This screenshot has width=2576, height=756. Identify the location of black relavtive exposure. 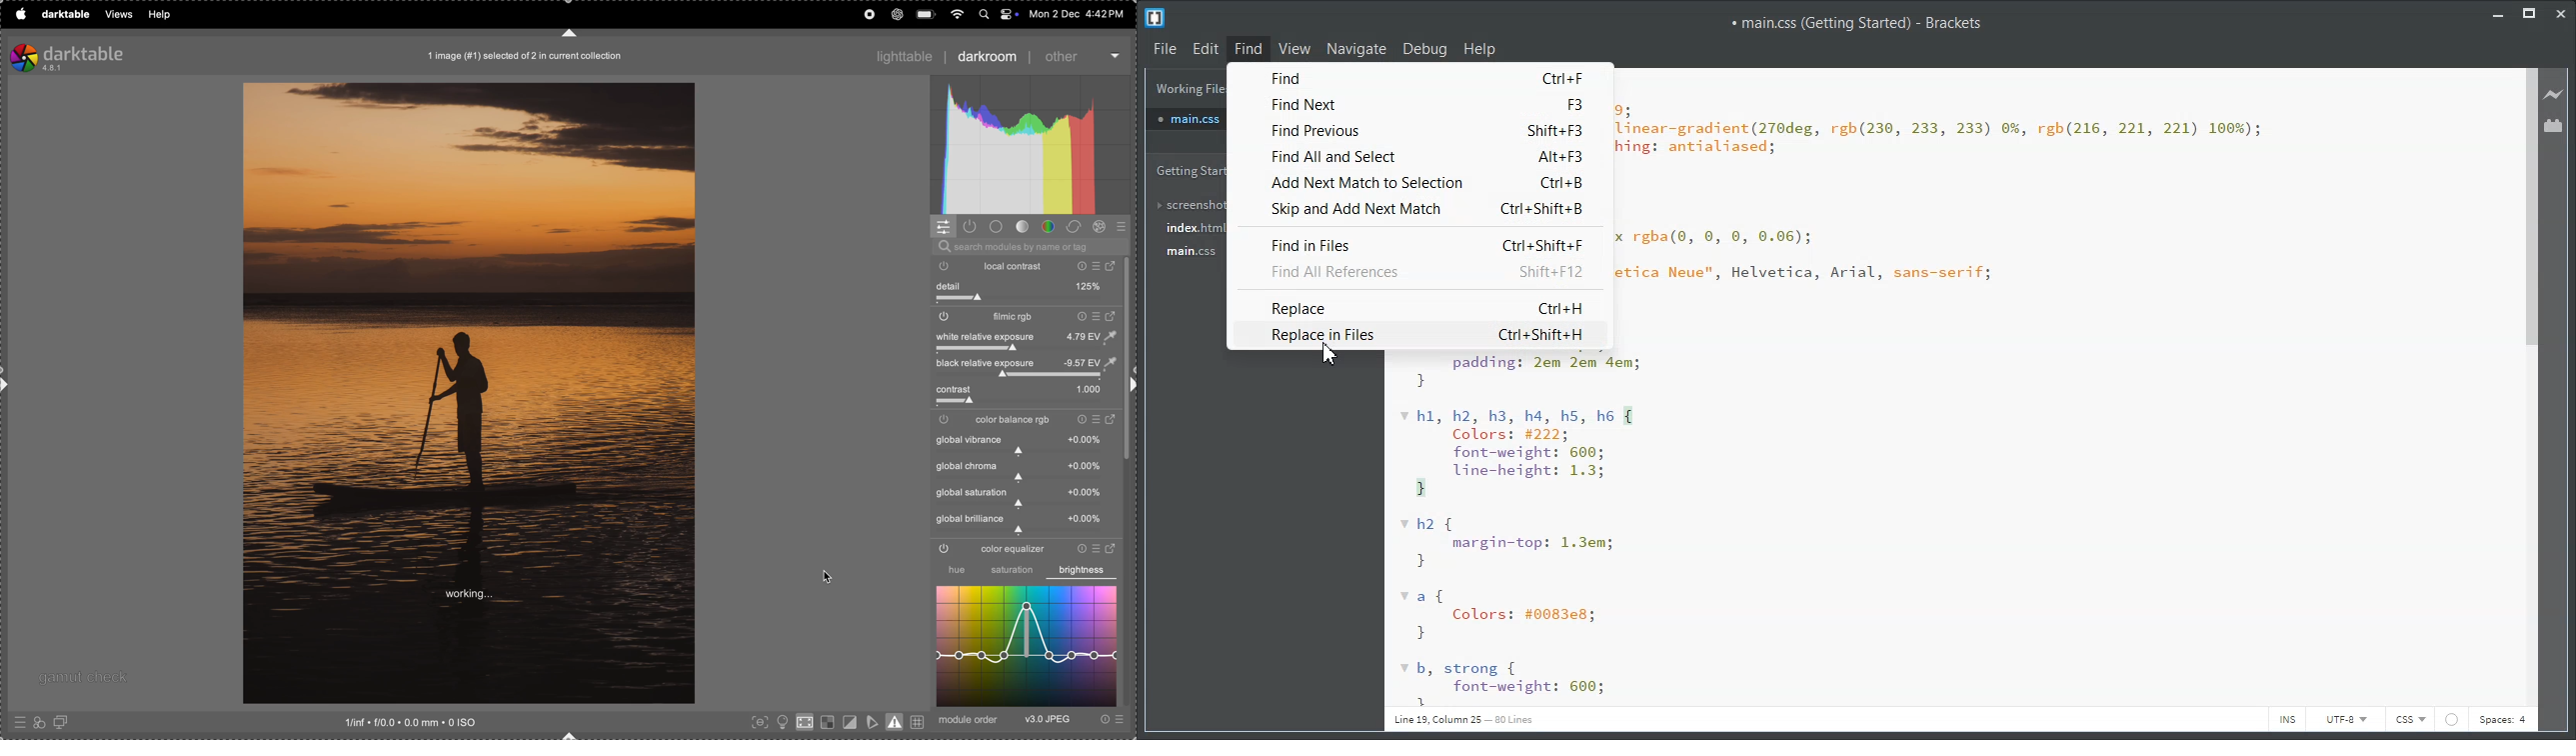
(1033, 363).